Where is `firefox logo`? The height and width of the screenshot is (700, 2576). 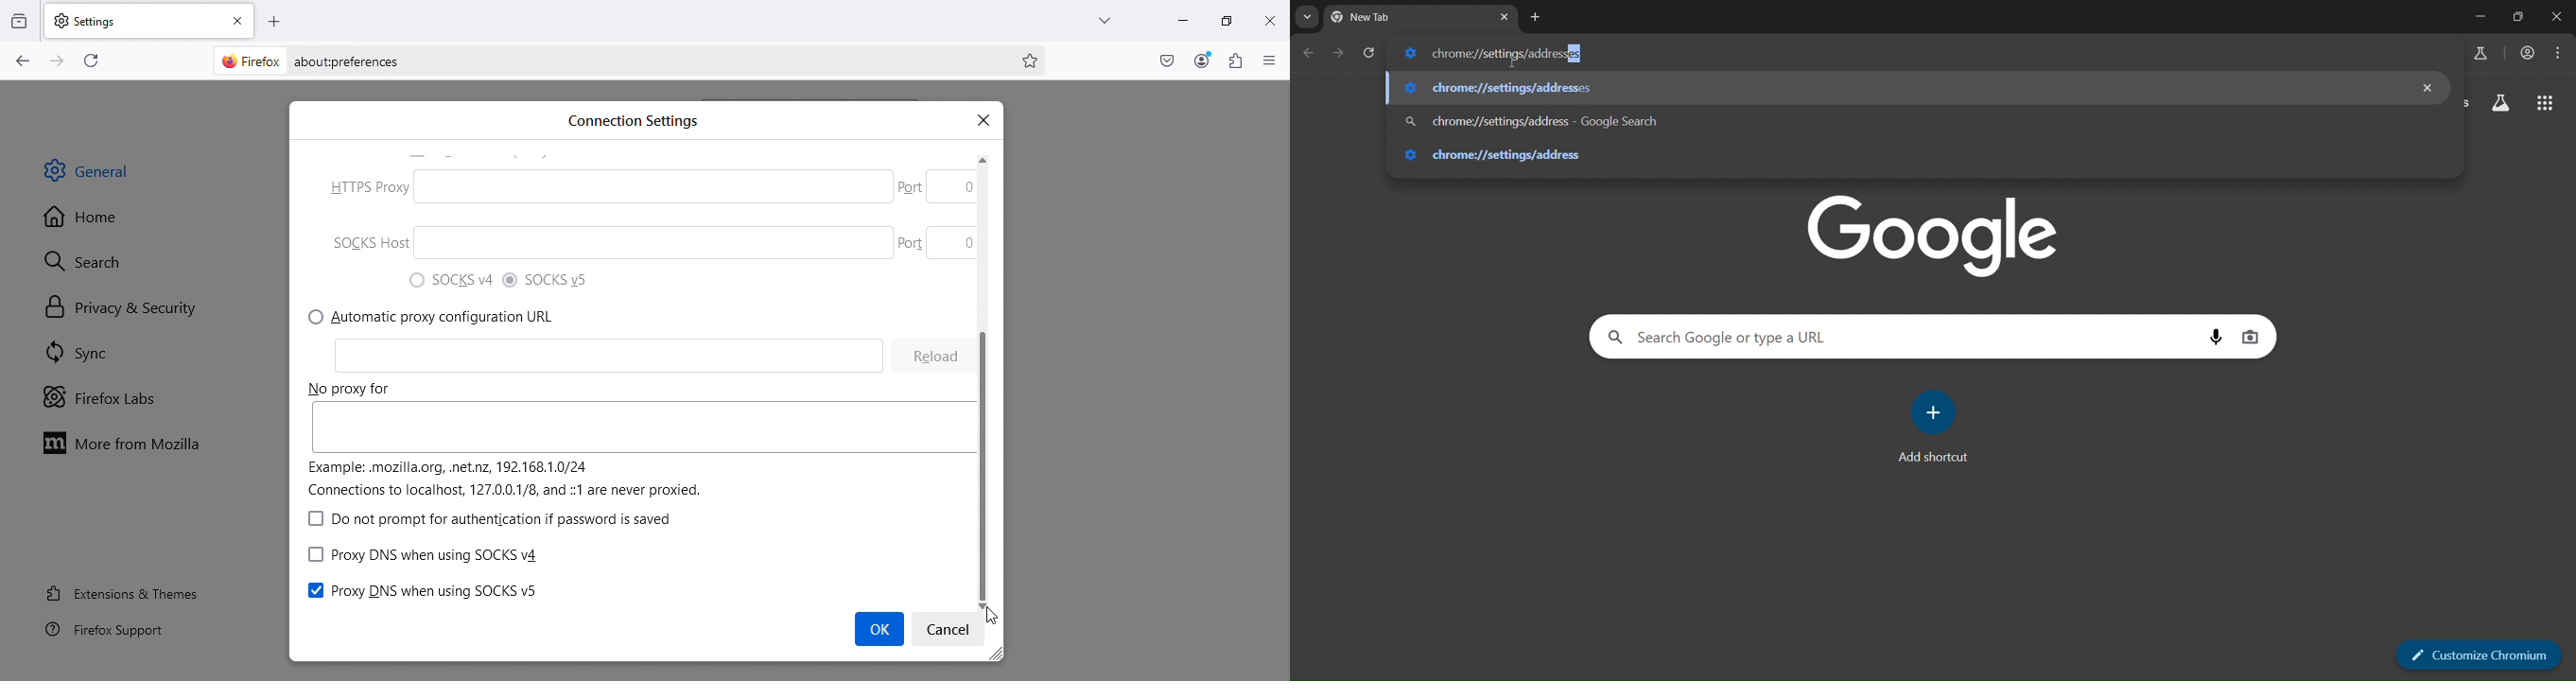
firefox logo is located at coordinates (246, 61).